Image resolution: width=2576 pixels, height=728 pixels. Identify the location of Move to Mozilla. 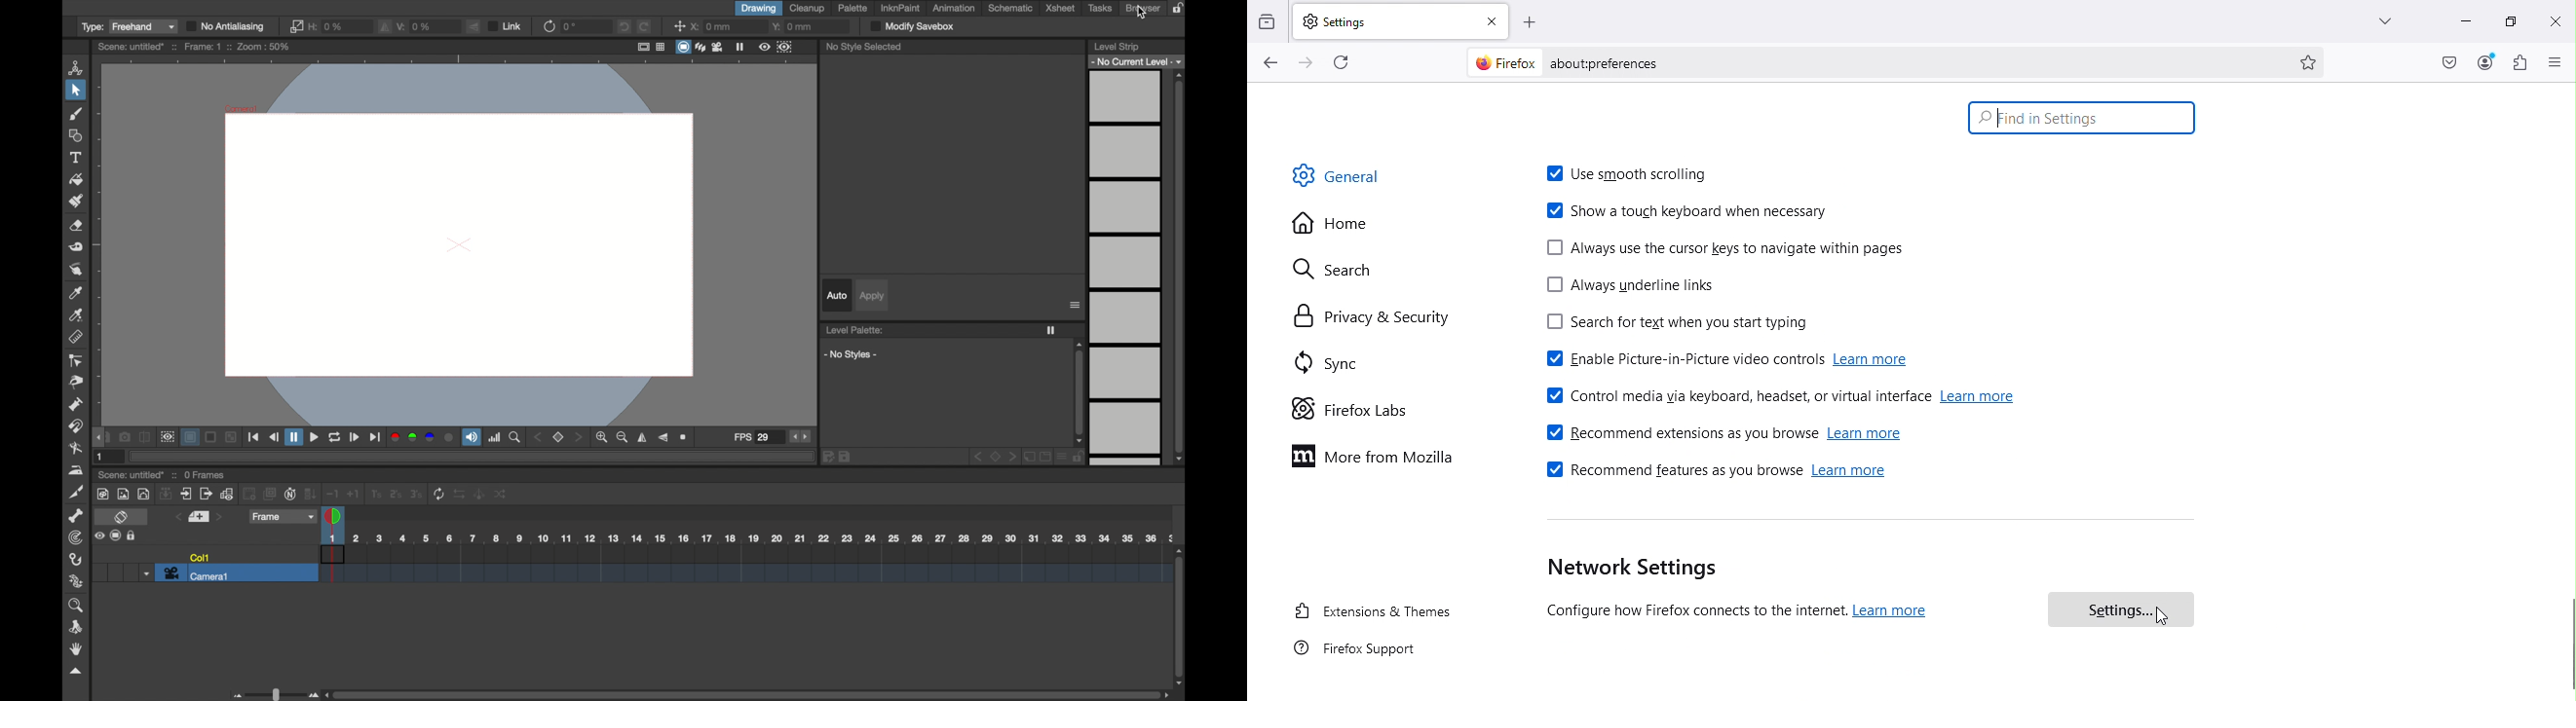
(1378, 455).